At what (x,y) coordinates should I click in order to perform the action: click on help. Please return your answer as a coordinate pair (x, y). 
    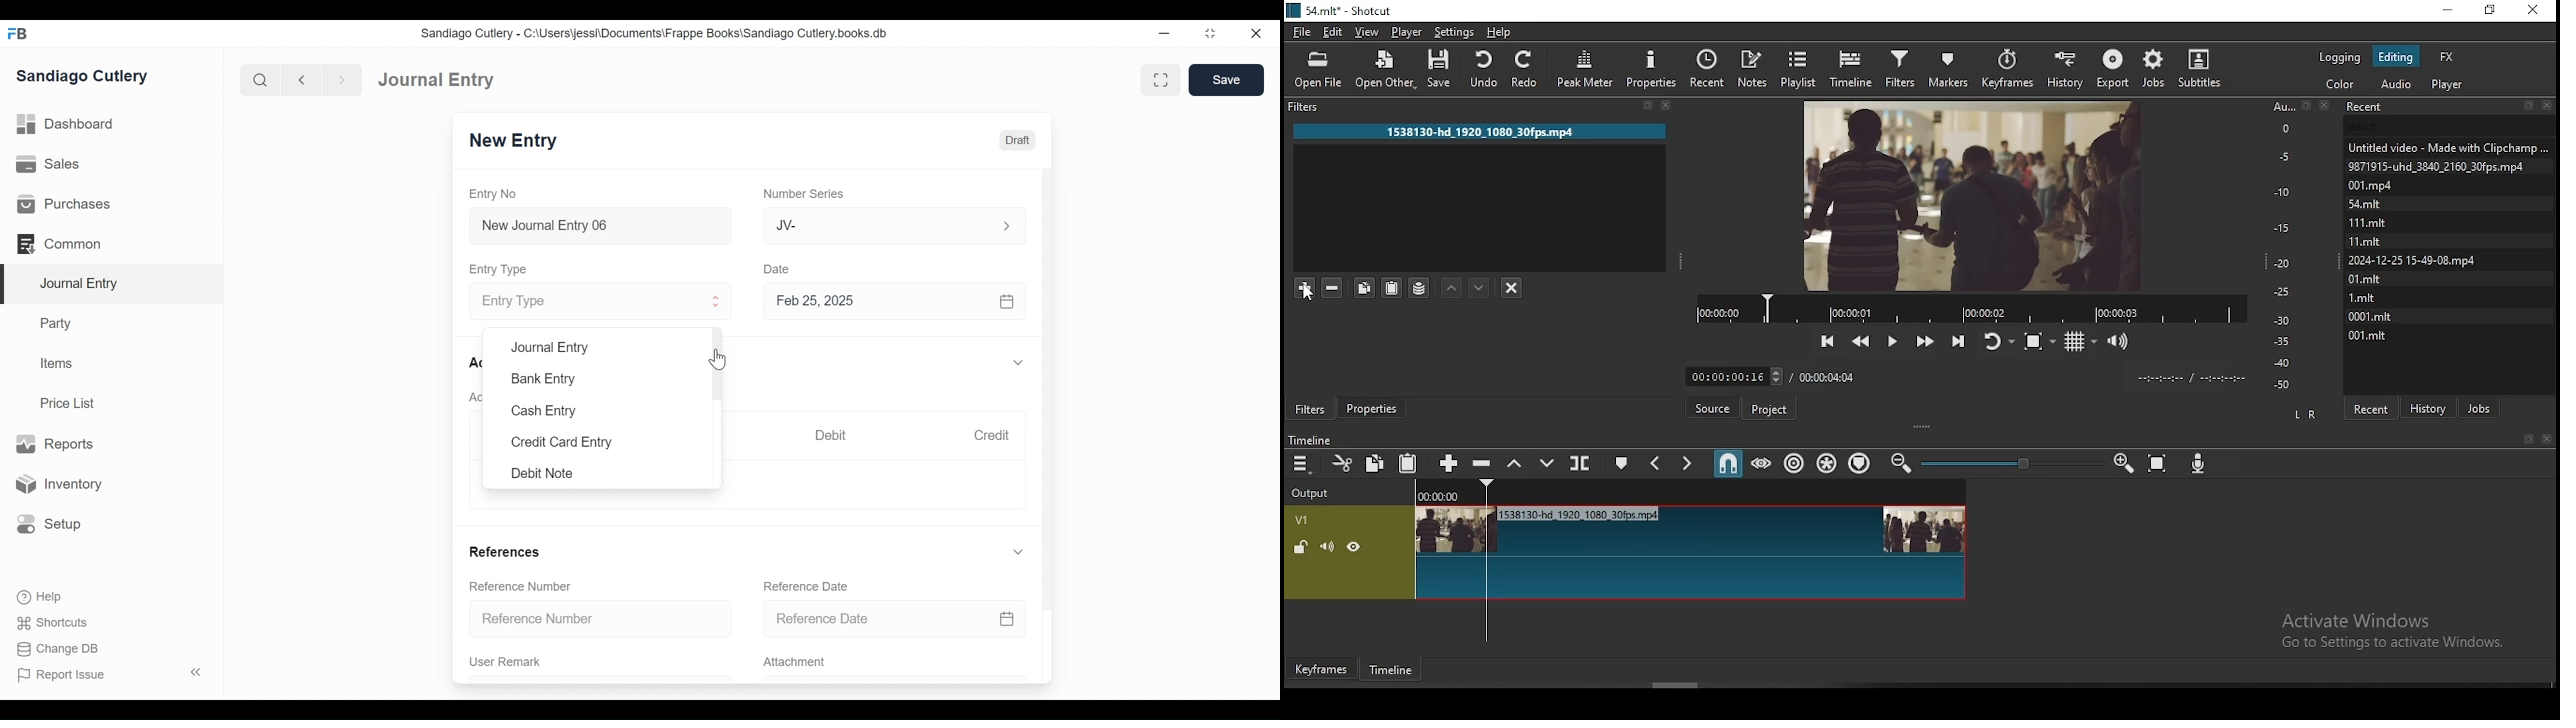
    Looking at the image, I should click on (1499, 32).